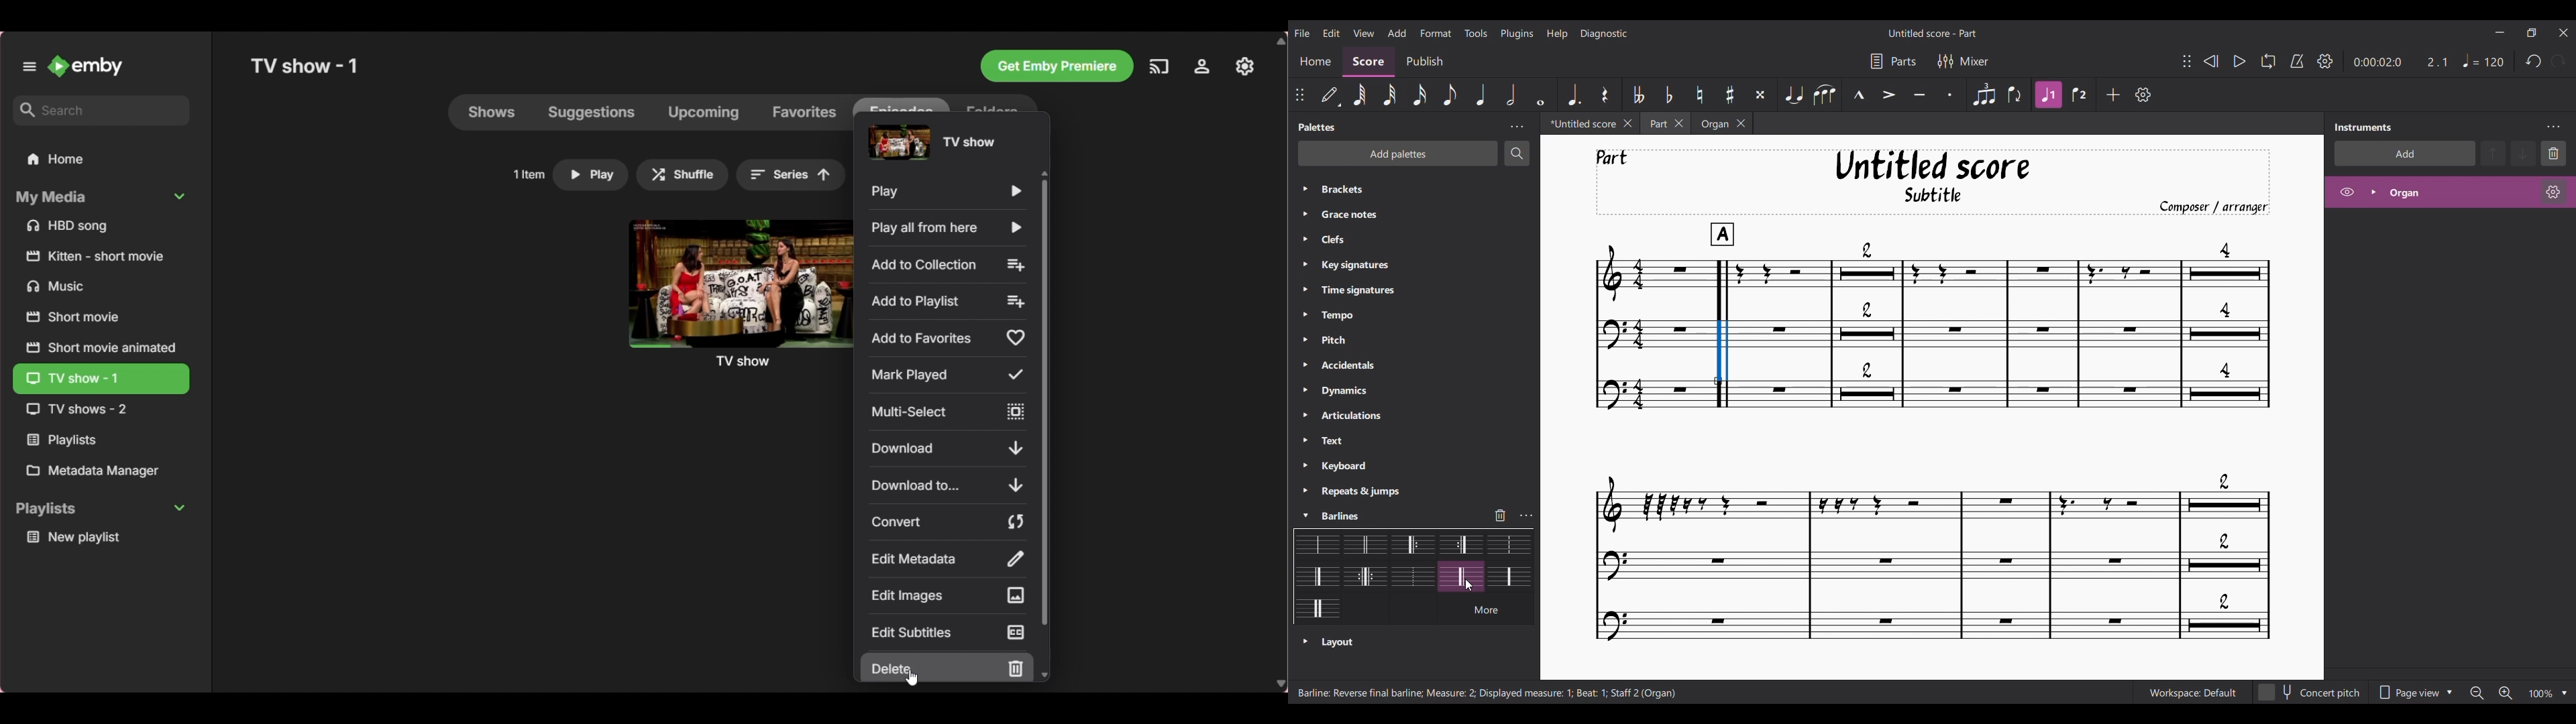 This screenshot has width=2576, height=728. Describe the element at coordinates (2401, 62) in the screenshot. I see `Current ratio and duration of score` at that location.